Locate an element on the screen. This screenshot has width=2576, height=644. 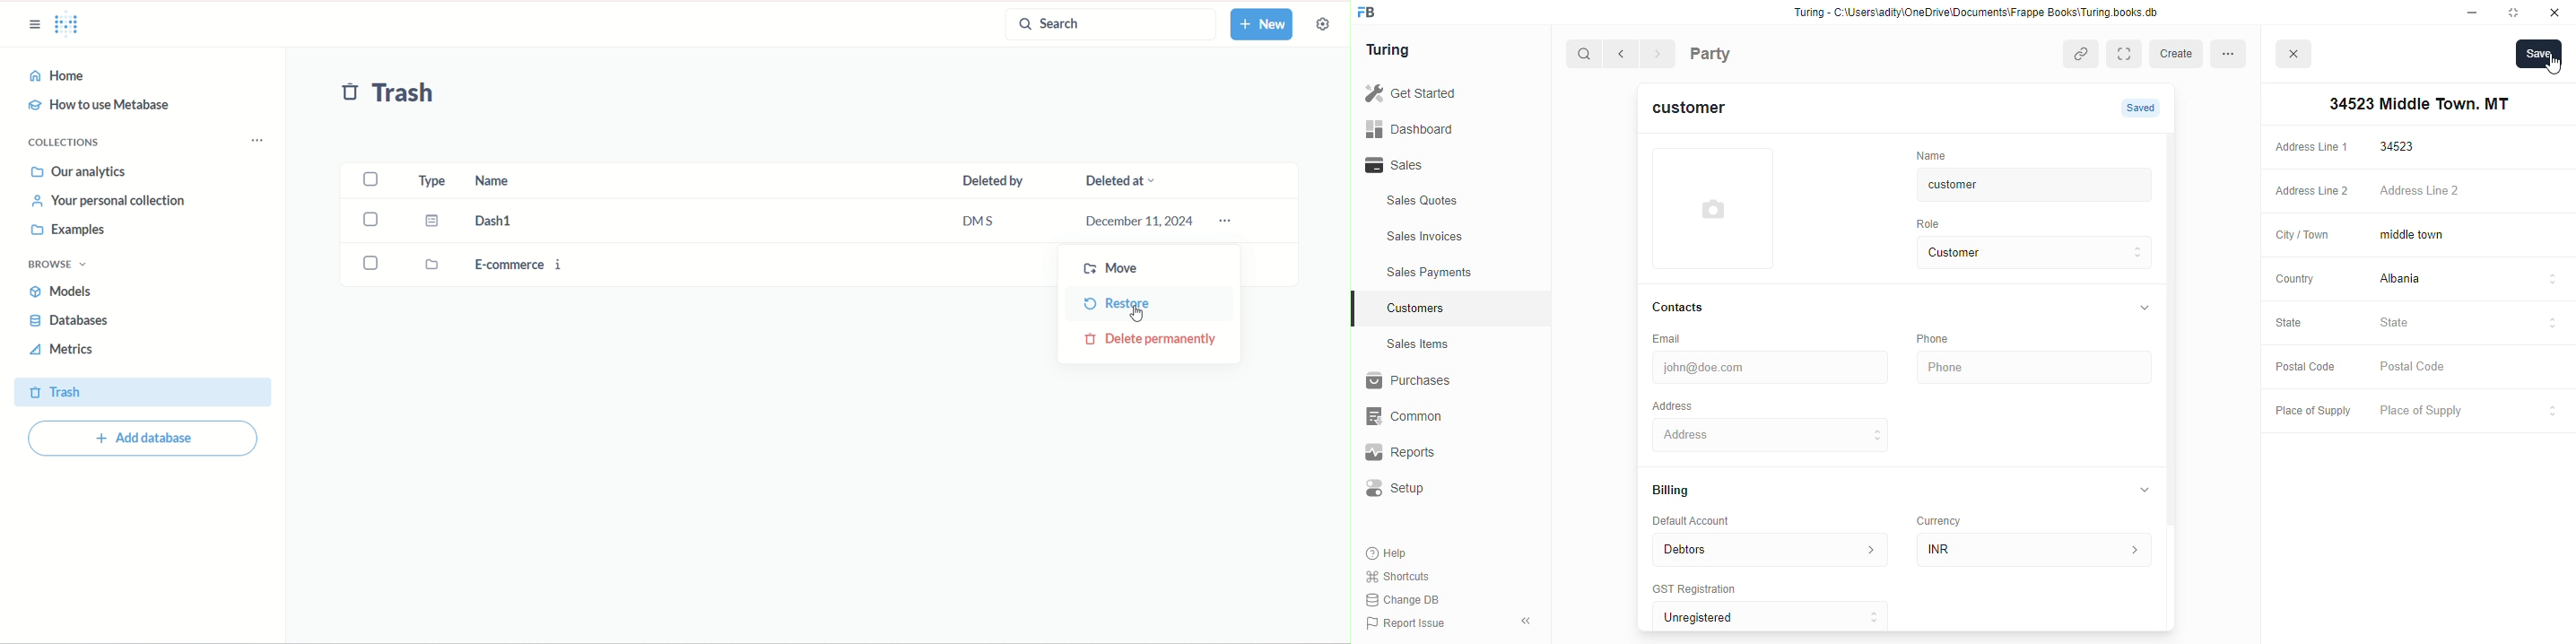
Sales Invoices is located at coordinates (1456, 237).